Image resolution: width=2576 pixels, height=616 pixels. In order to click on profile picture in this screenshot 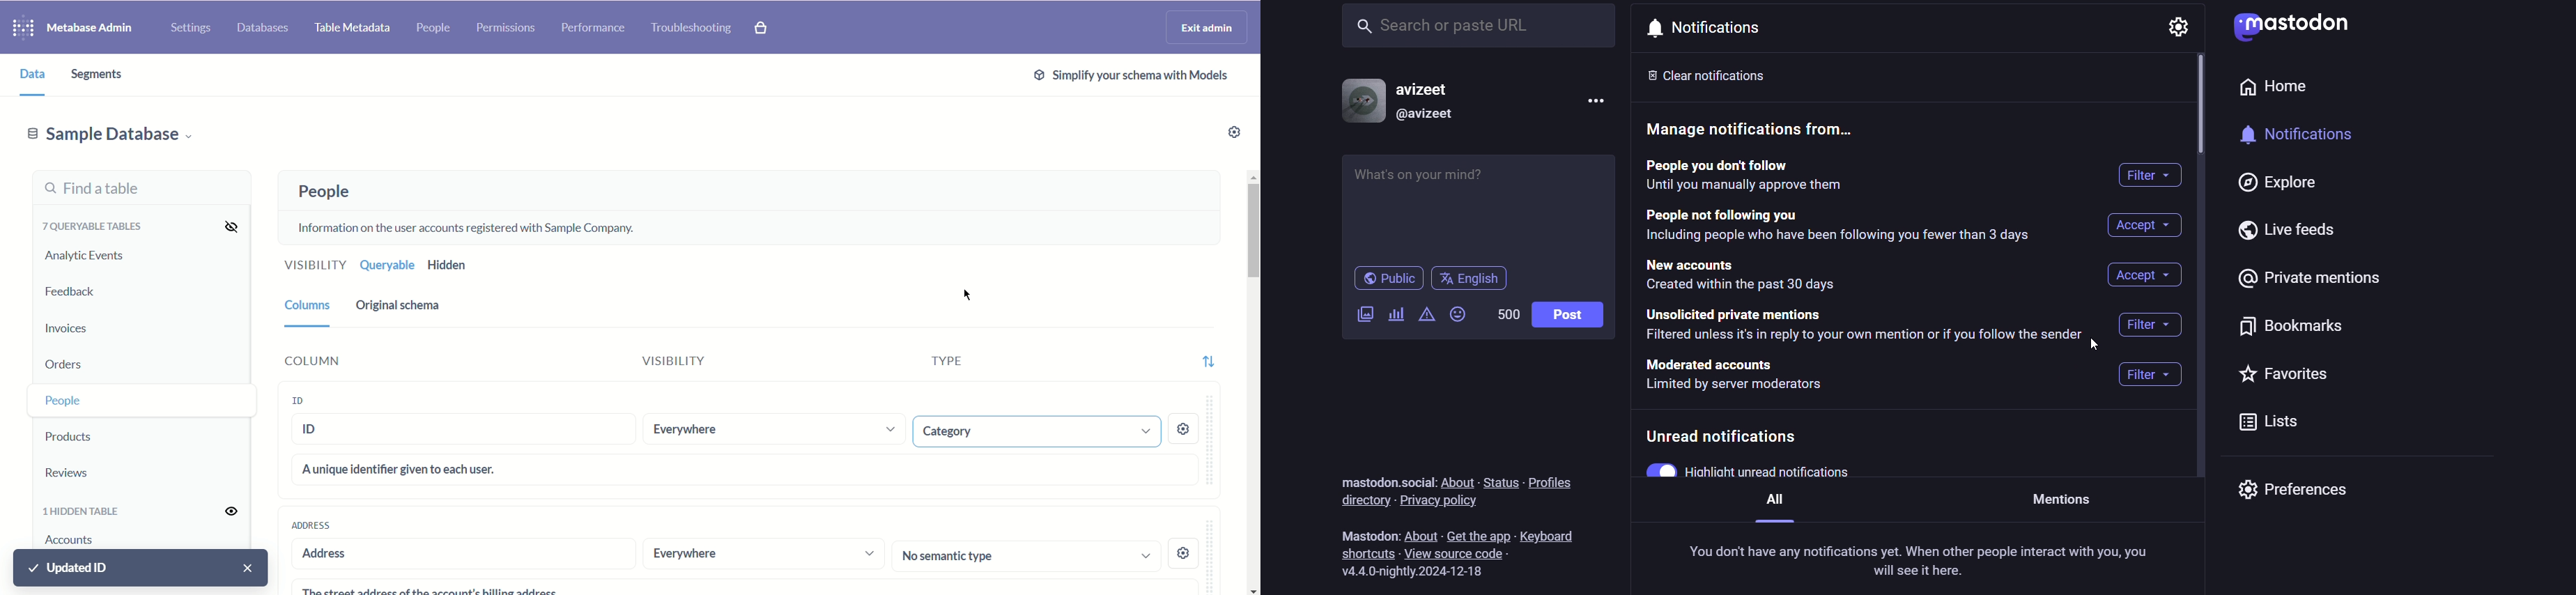, I will do `click(1359, 100)`.